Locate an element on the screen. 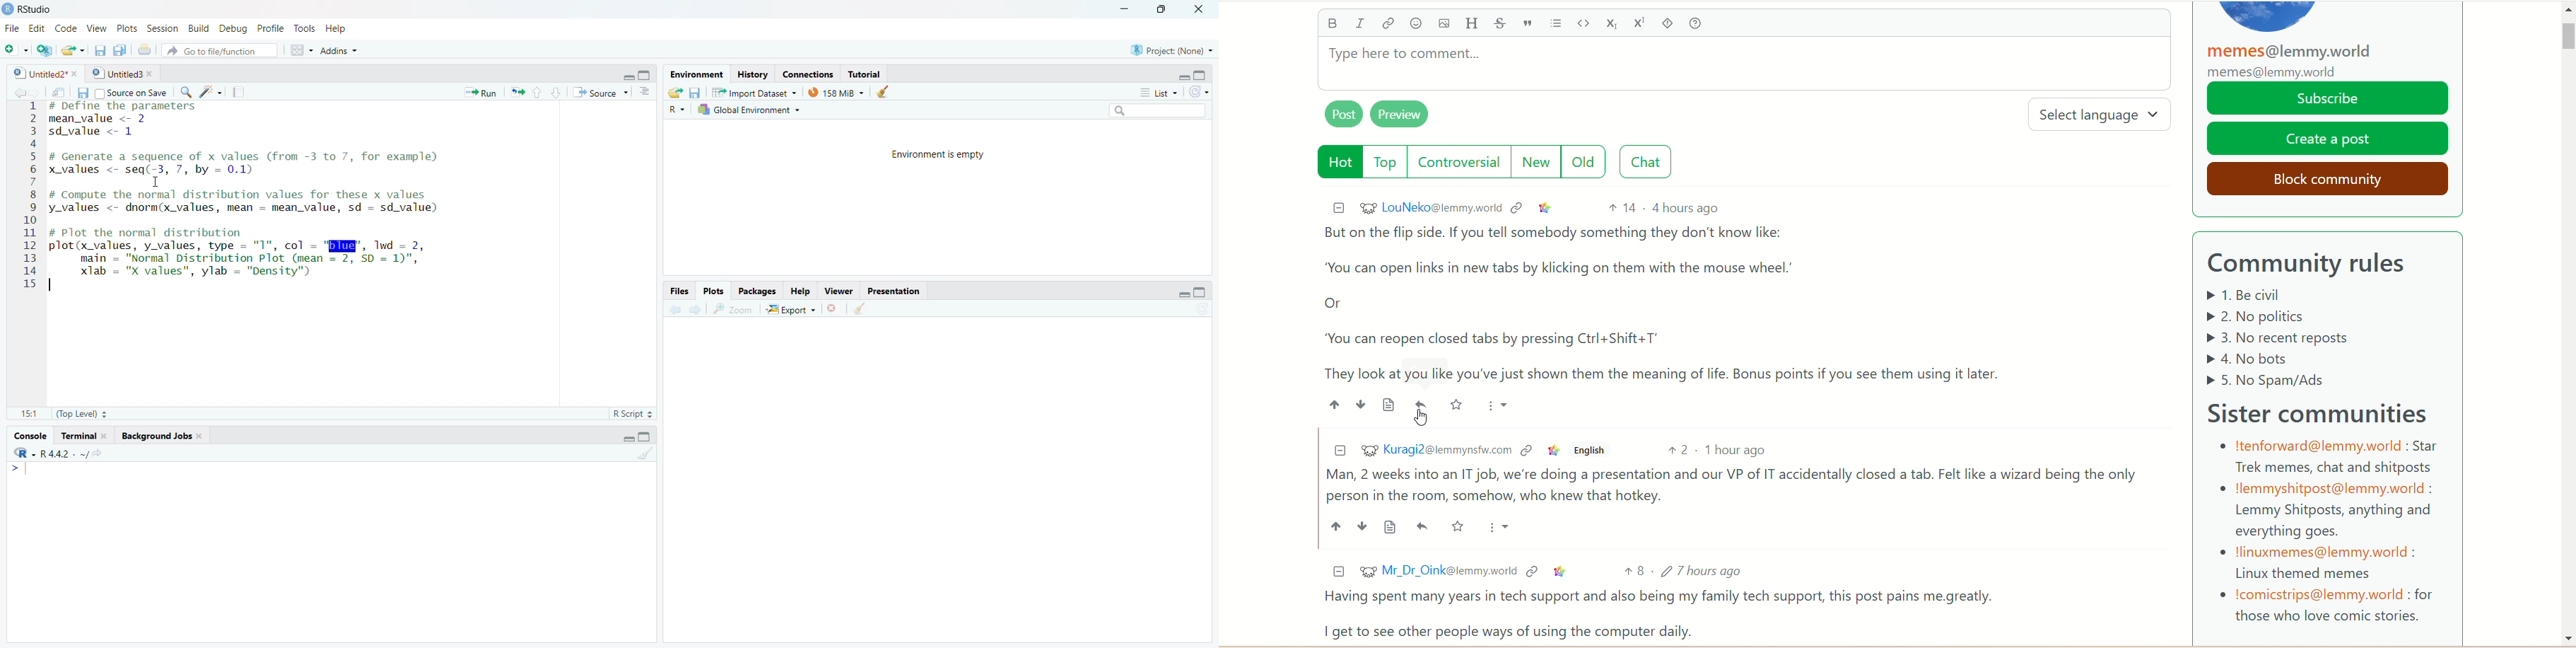 The width and height of the screenshot is (2576, 672). top is located at coordinates (1386, 163).